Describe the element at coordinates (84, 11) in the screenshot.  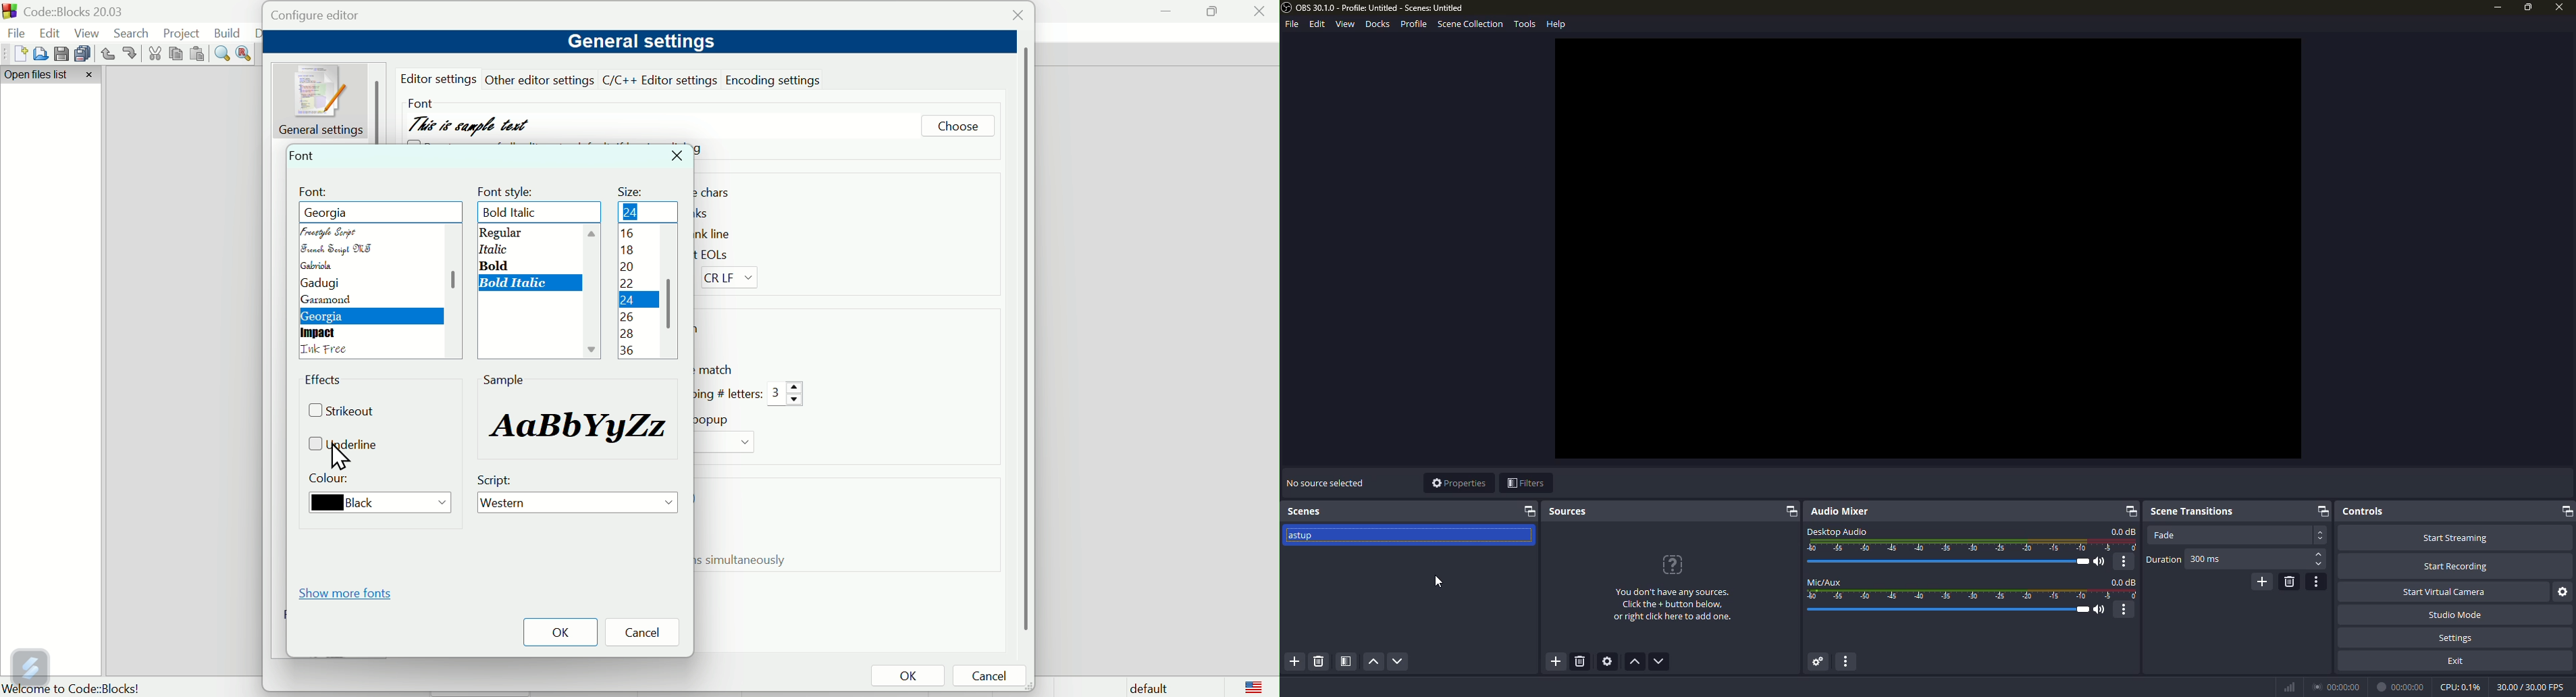
I see `Court blocks 2003` at that location.